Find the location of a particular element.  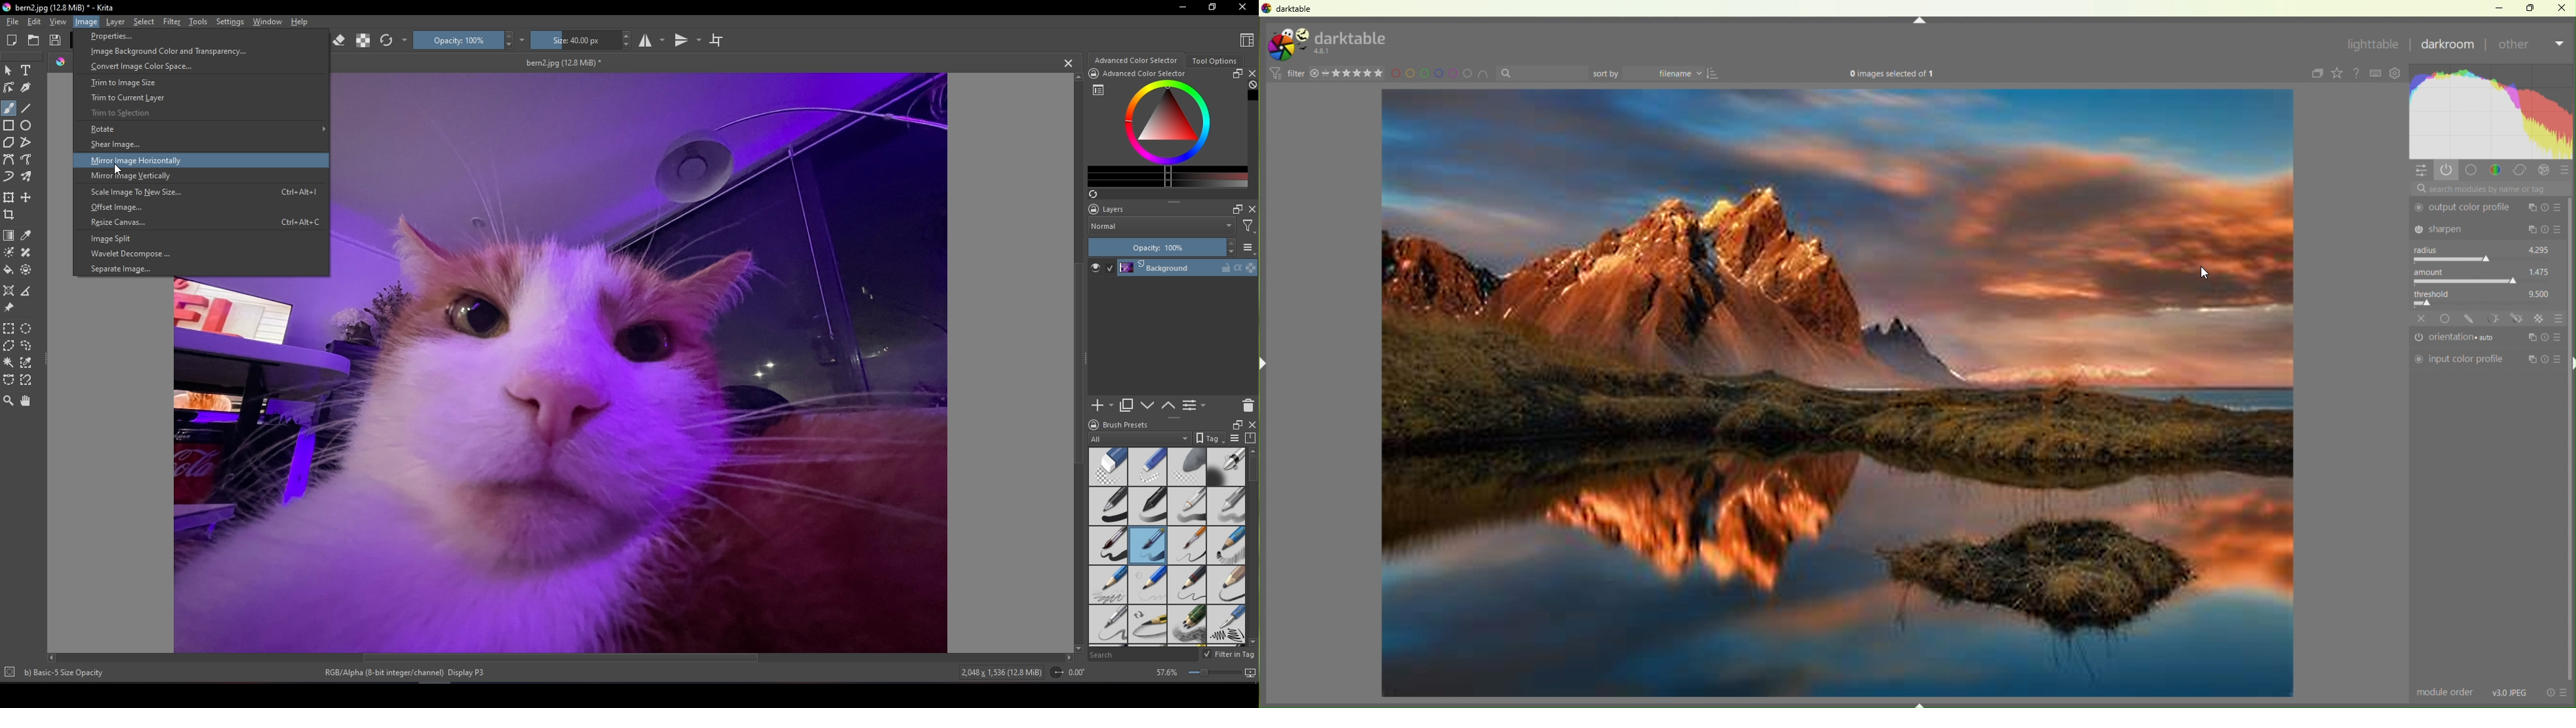

show only active modules is located at coordinates (2448, 170).